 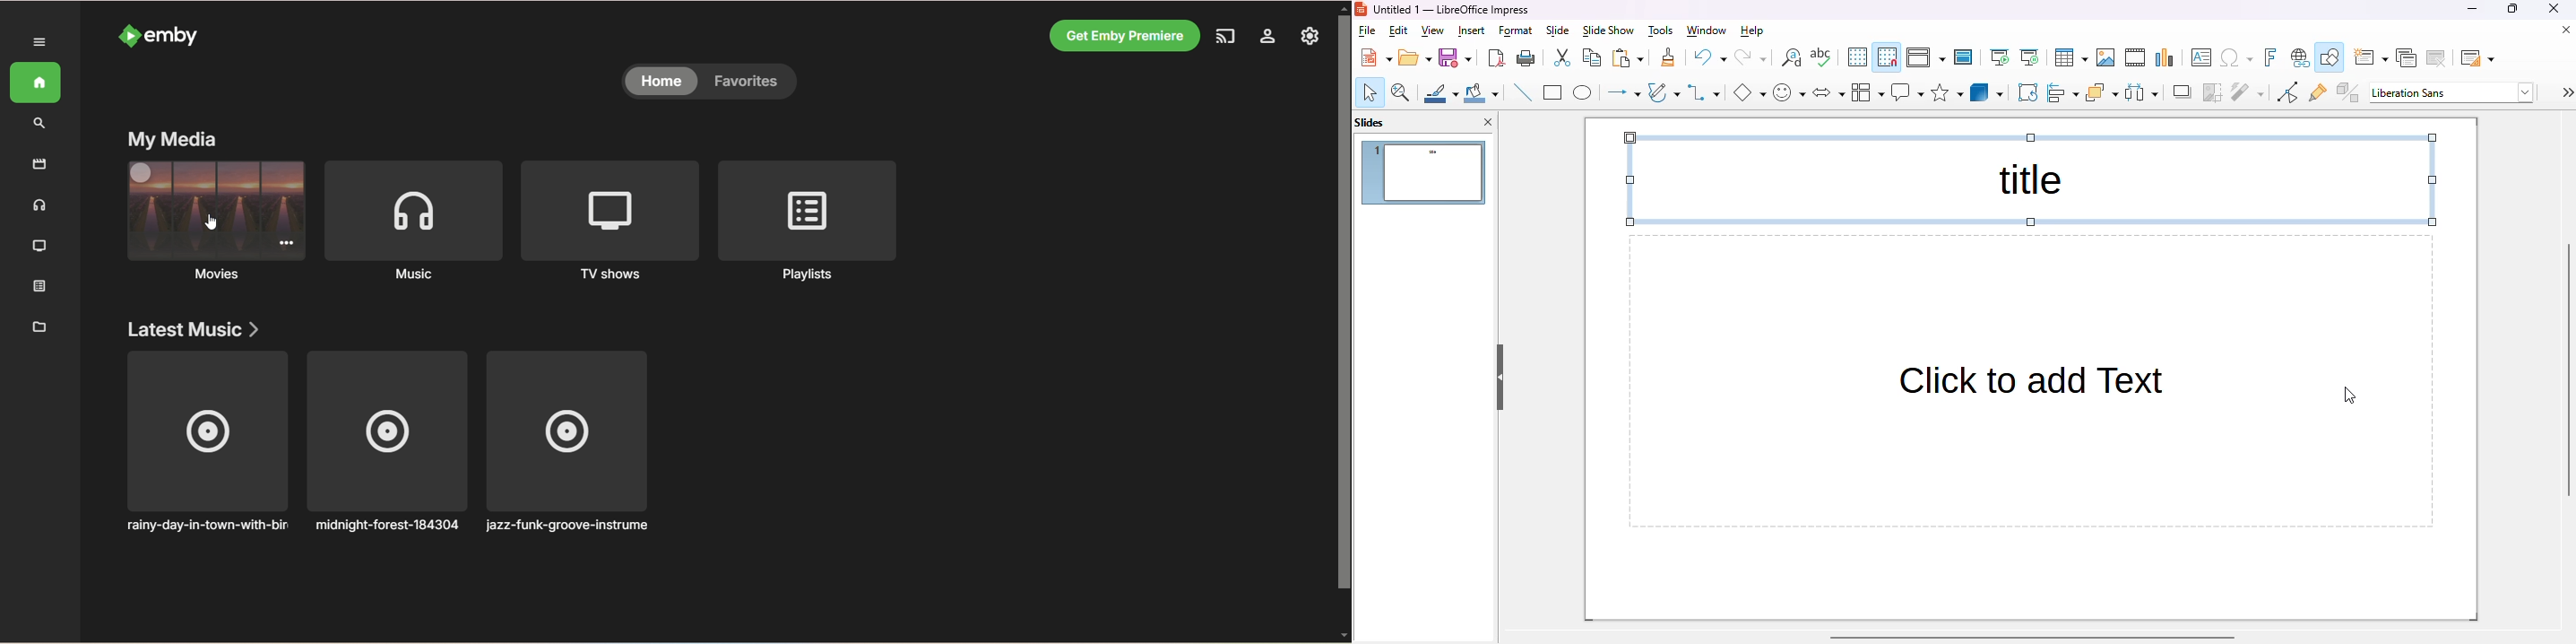 I want to click on insert image, so click(x=2105, y=57).